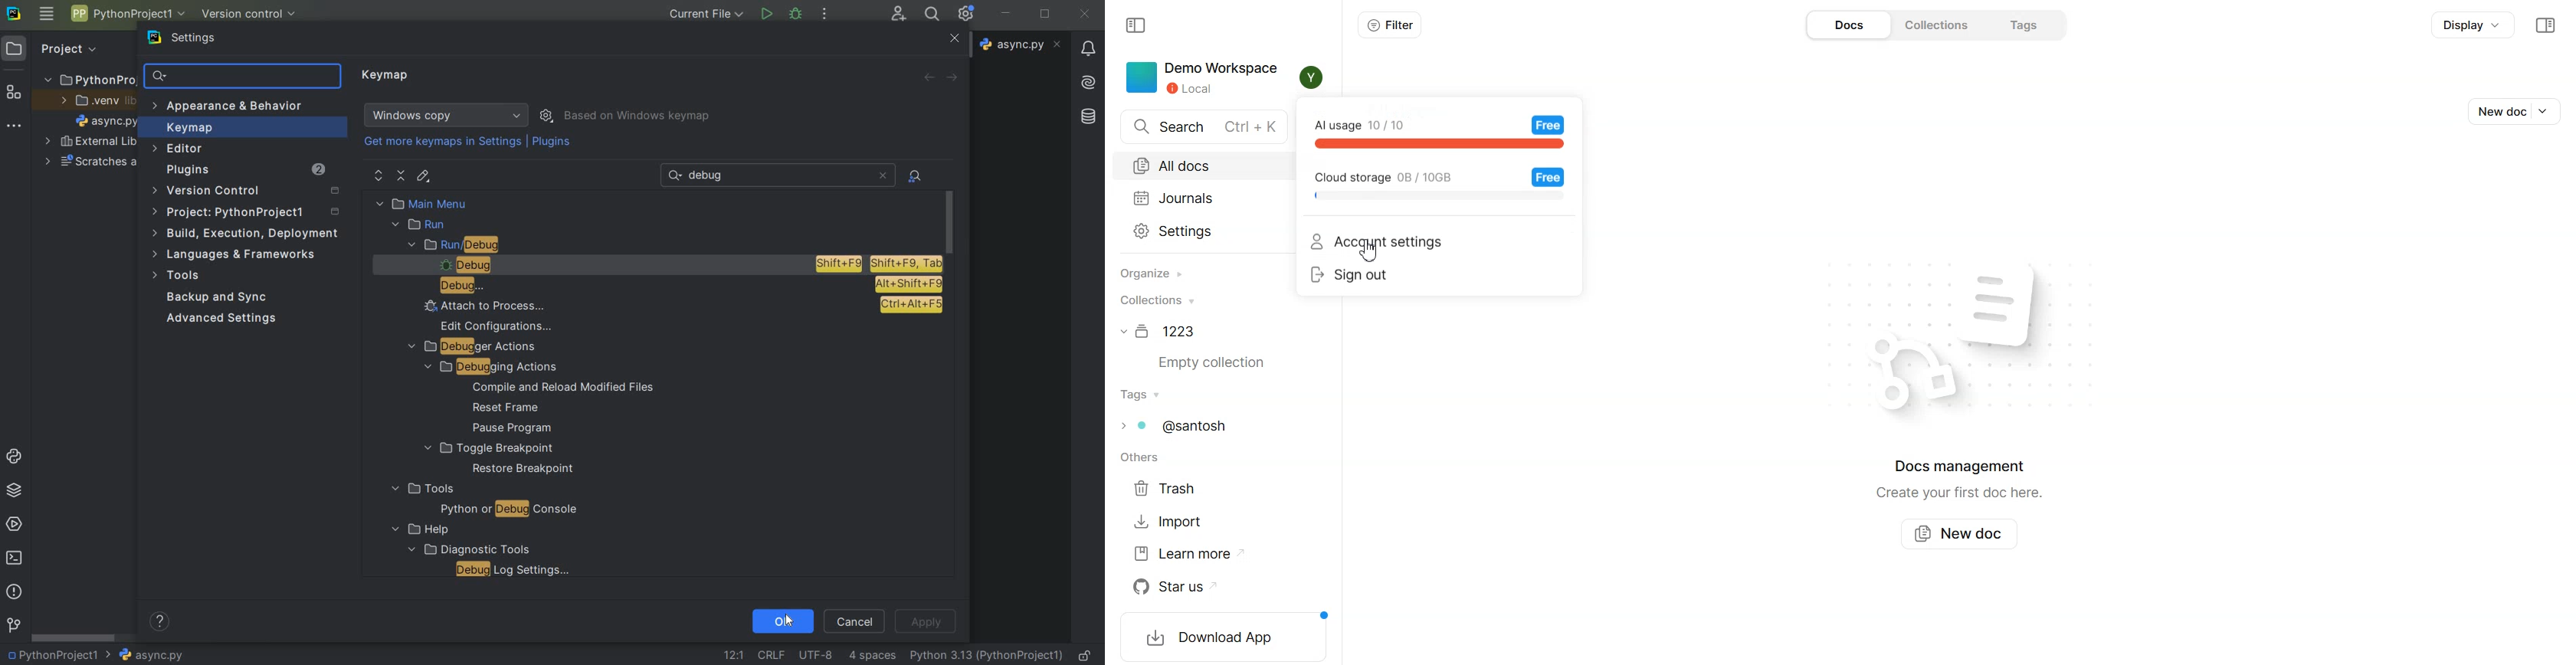  What do you see at coordinates (1438, 242) in the screenshot?
I see `Account settings` at bounding box center [1438, 242].